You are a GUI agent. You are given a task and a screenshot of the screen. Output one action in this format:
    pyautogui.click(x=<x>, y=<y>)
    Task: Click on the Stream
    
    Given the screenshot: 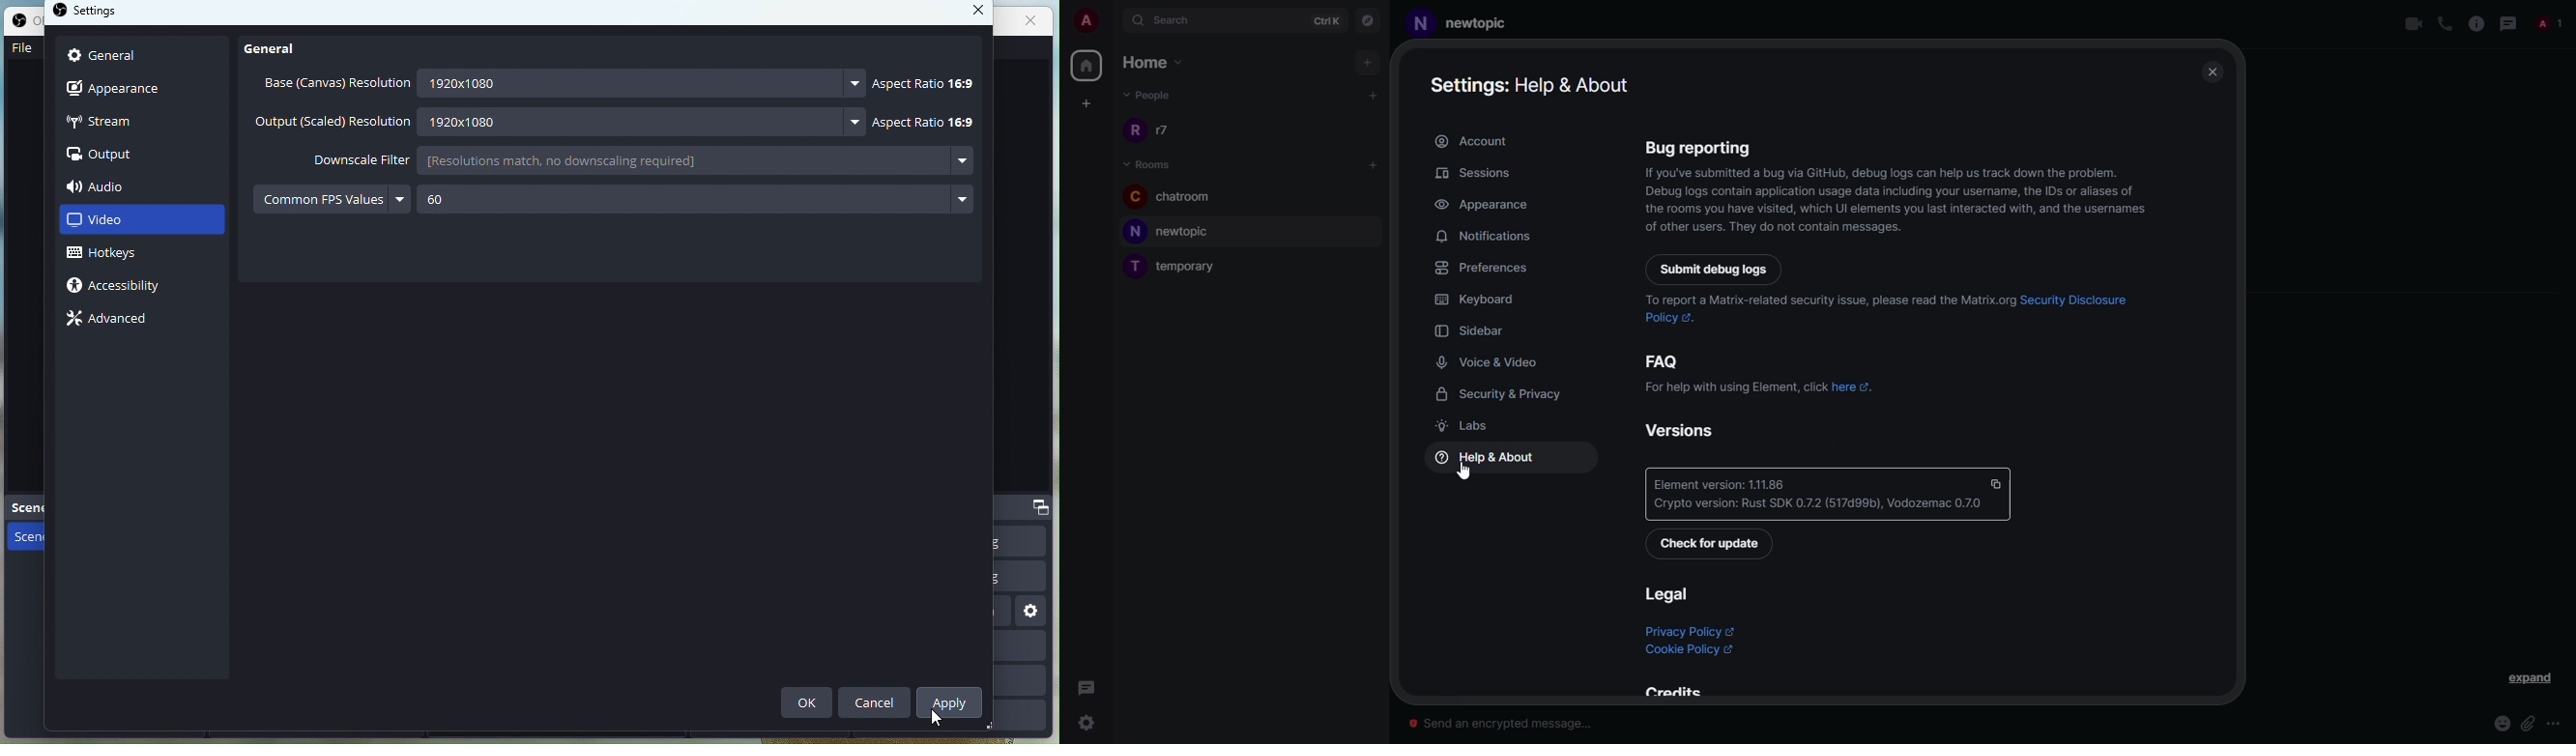 What is the action you would take?
    pyautogui.click(x=138, y=123)
    